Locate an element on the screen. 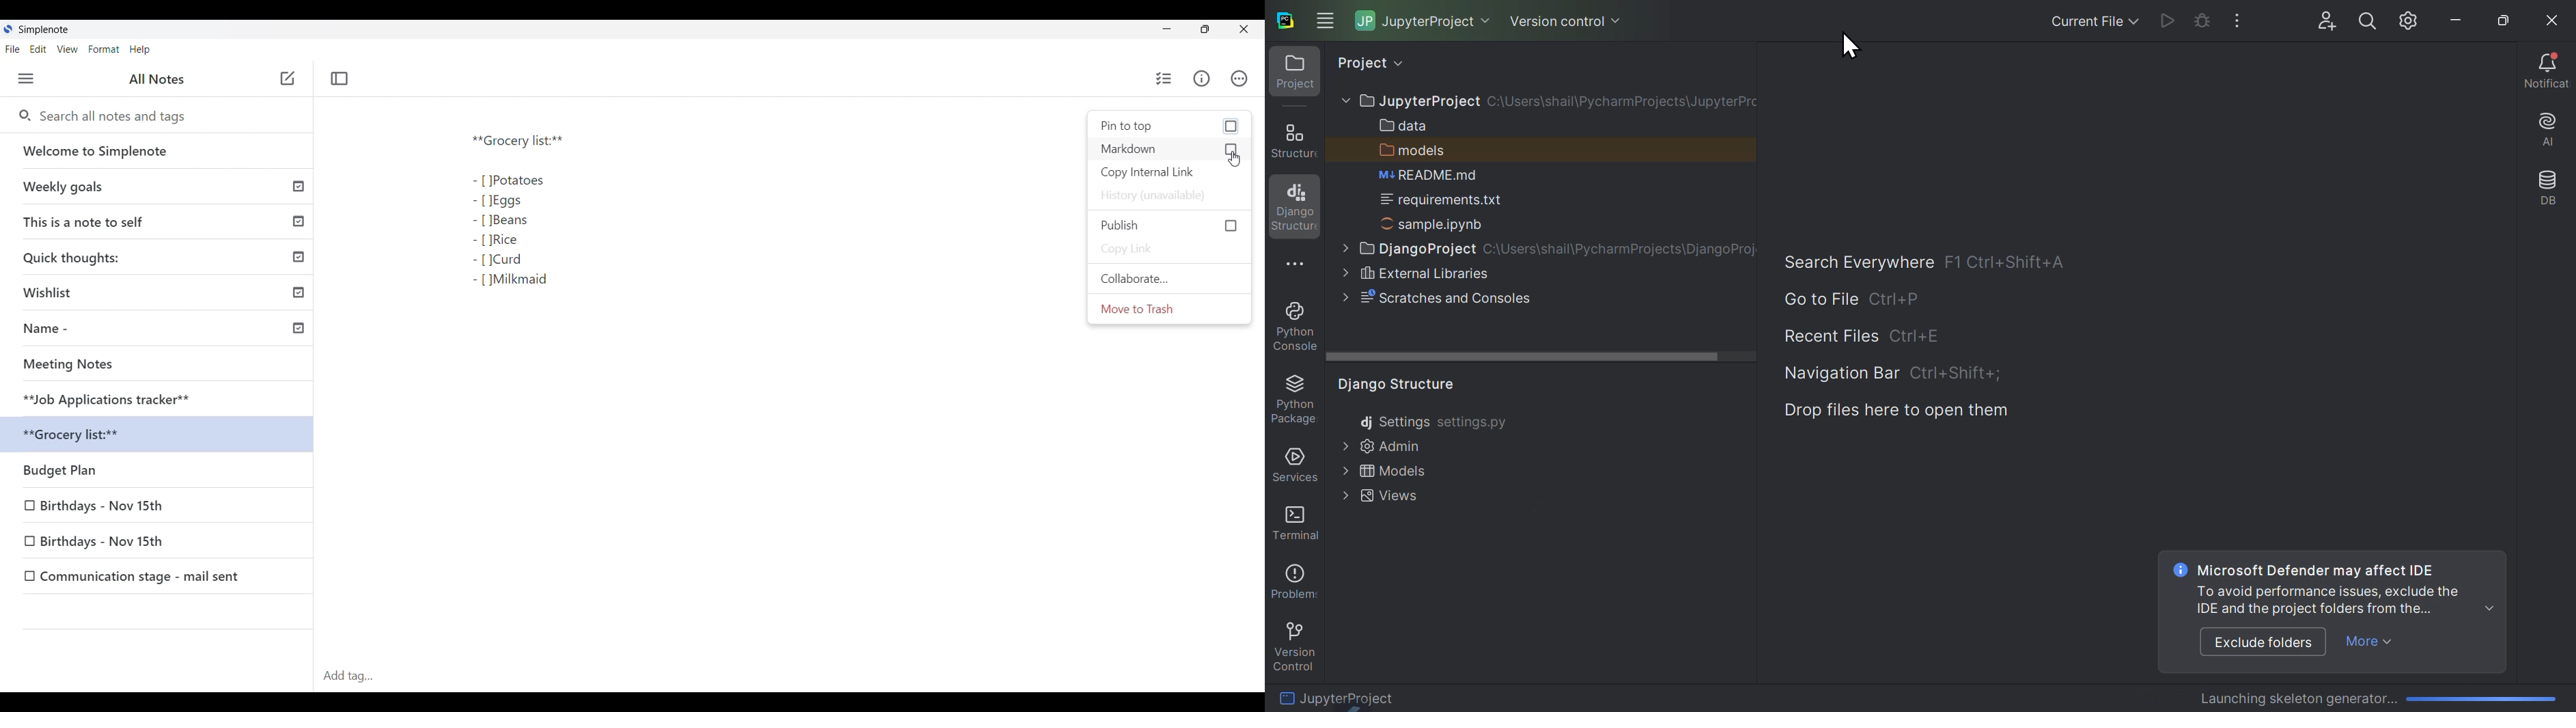 The image size is (2576, 728). **Grocery list:** -[]Potatoes -[]Eggs -[]Beans -[]Rice -[]Curd -[]Milkmaid is located at coordinates (553, 222).